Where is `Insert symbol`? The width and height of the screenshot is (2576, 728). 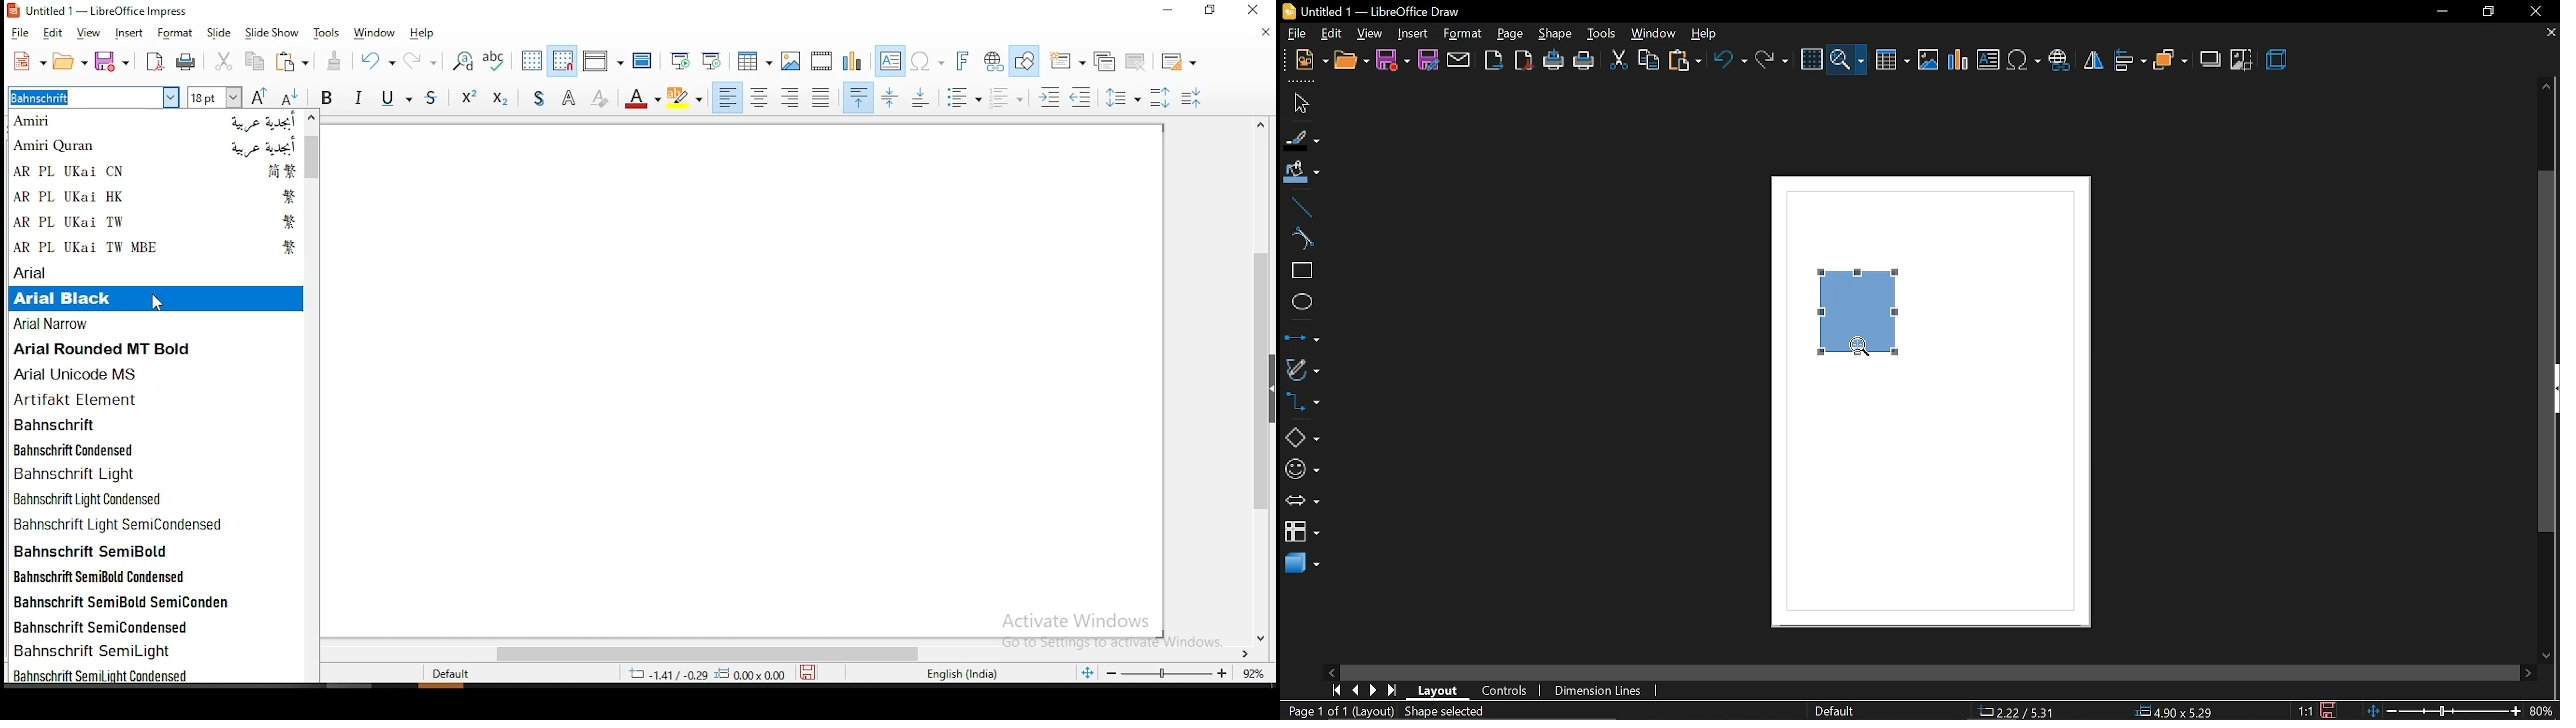 Insert symbol is located at coordinates (2025, 60).